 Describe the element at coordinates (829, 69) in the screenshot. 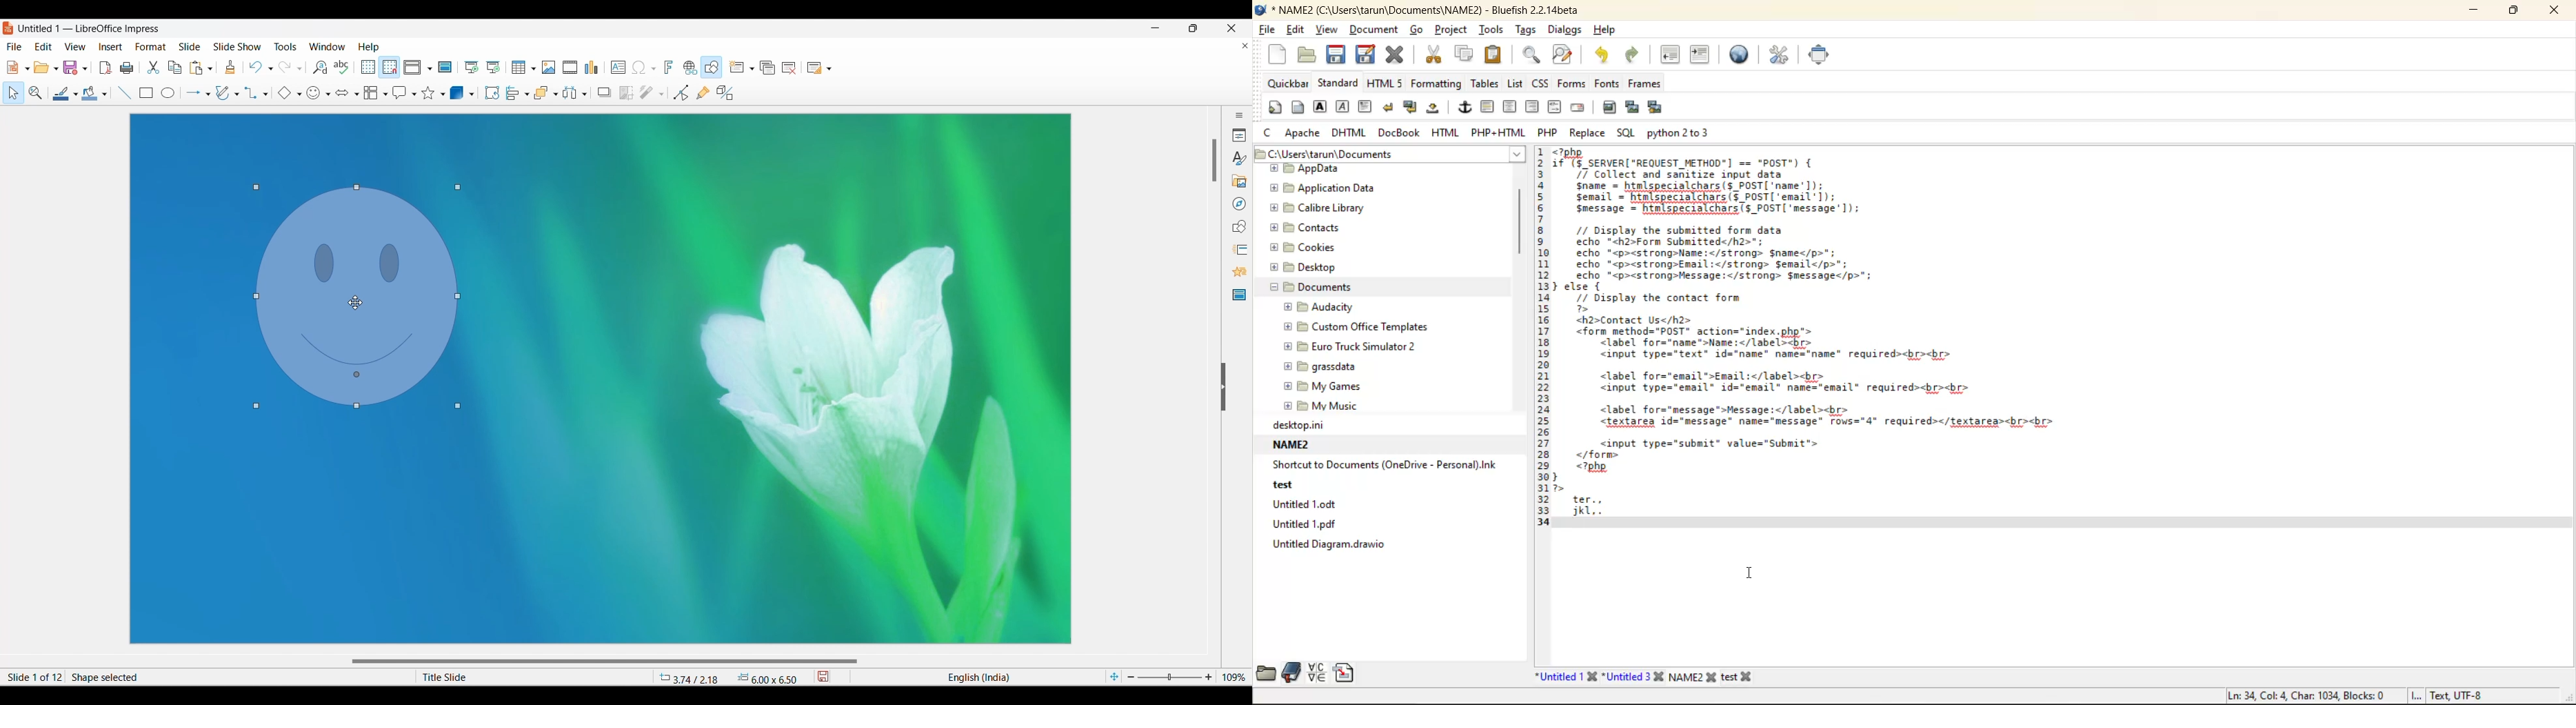

I see `Slide layout options` at that location.